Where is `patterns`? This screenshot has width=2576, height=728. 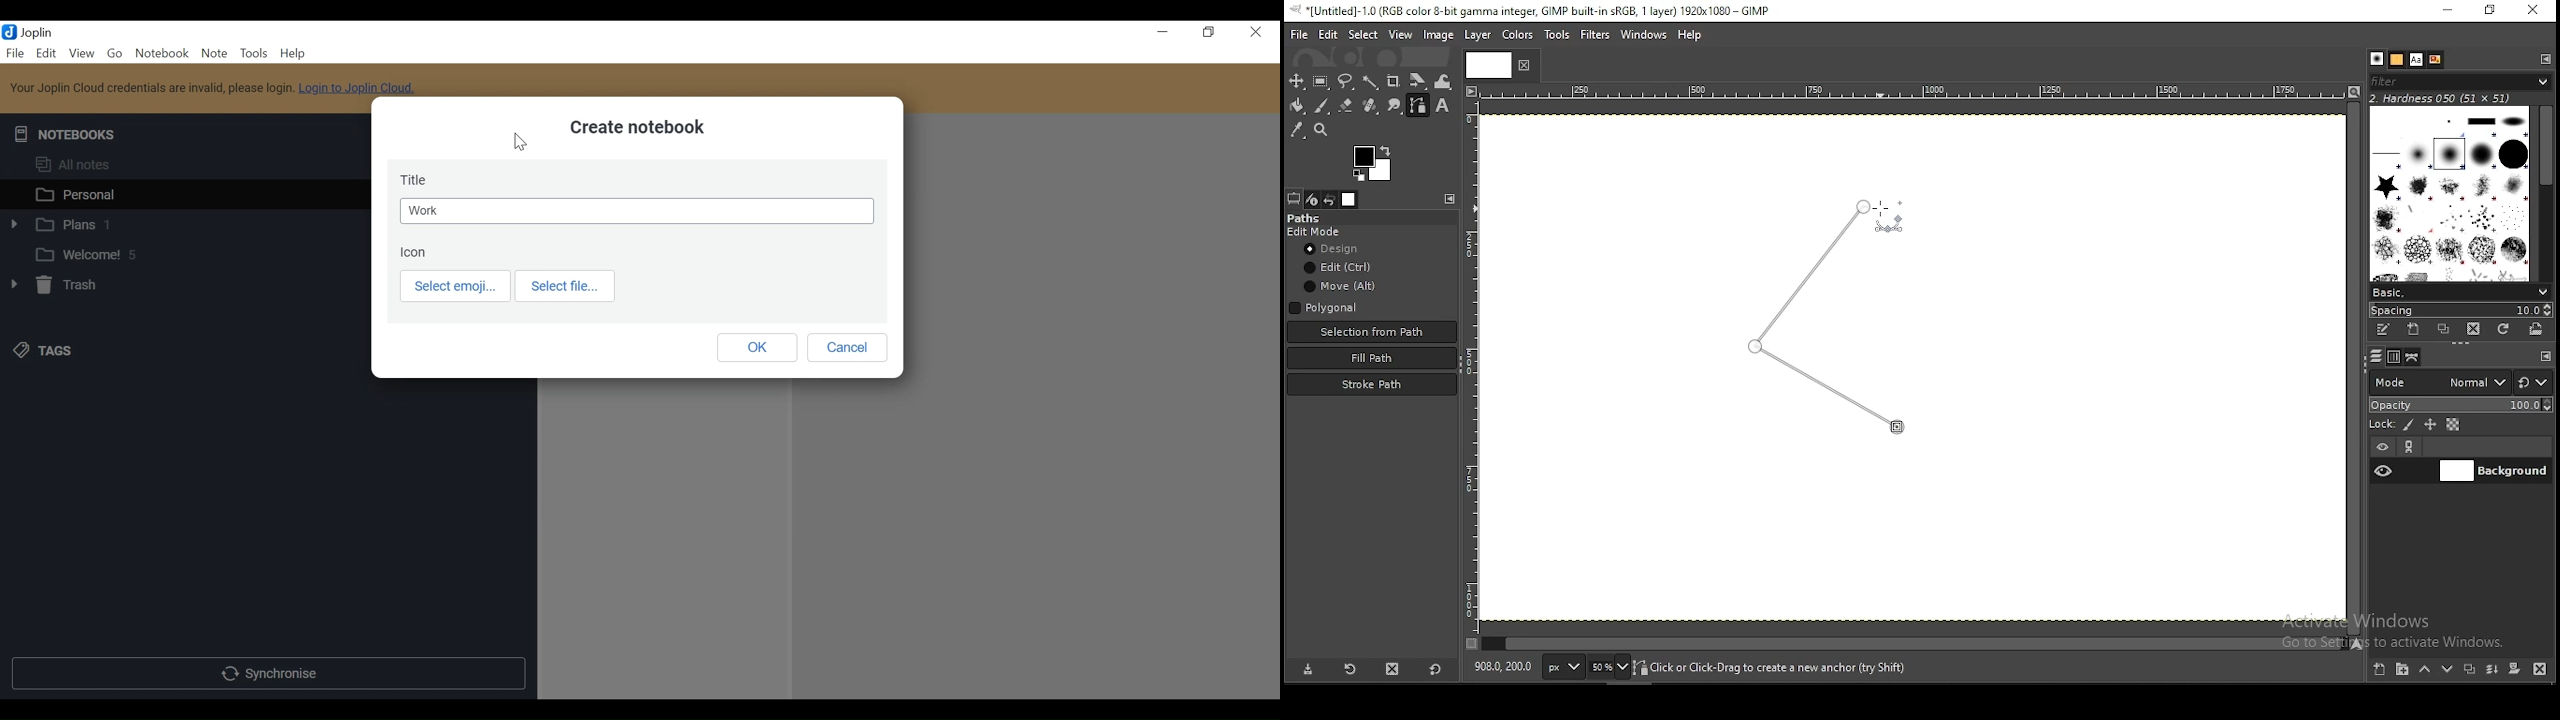 patterns is located at coordinates (2397, 60).